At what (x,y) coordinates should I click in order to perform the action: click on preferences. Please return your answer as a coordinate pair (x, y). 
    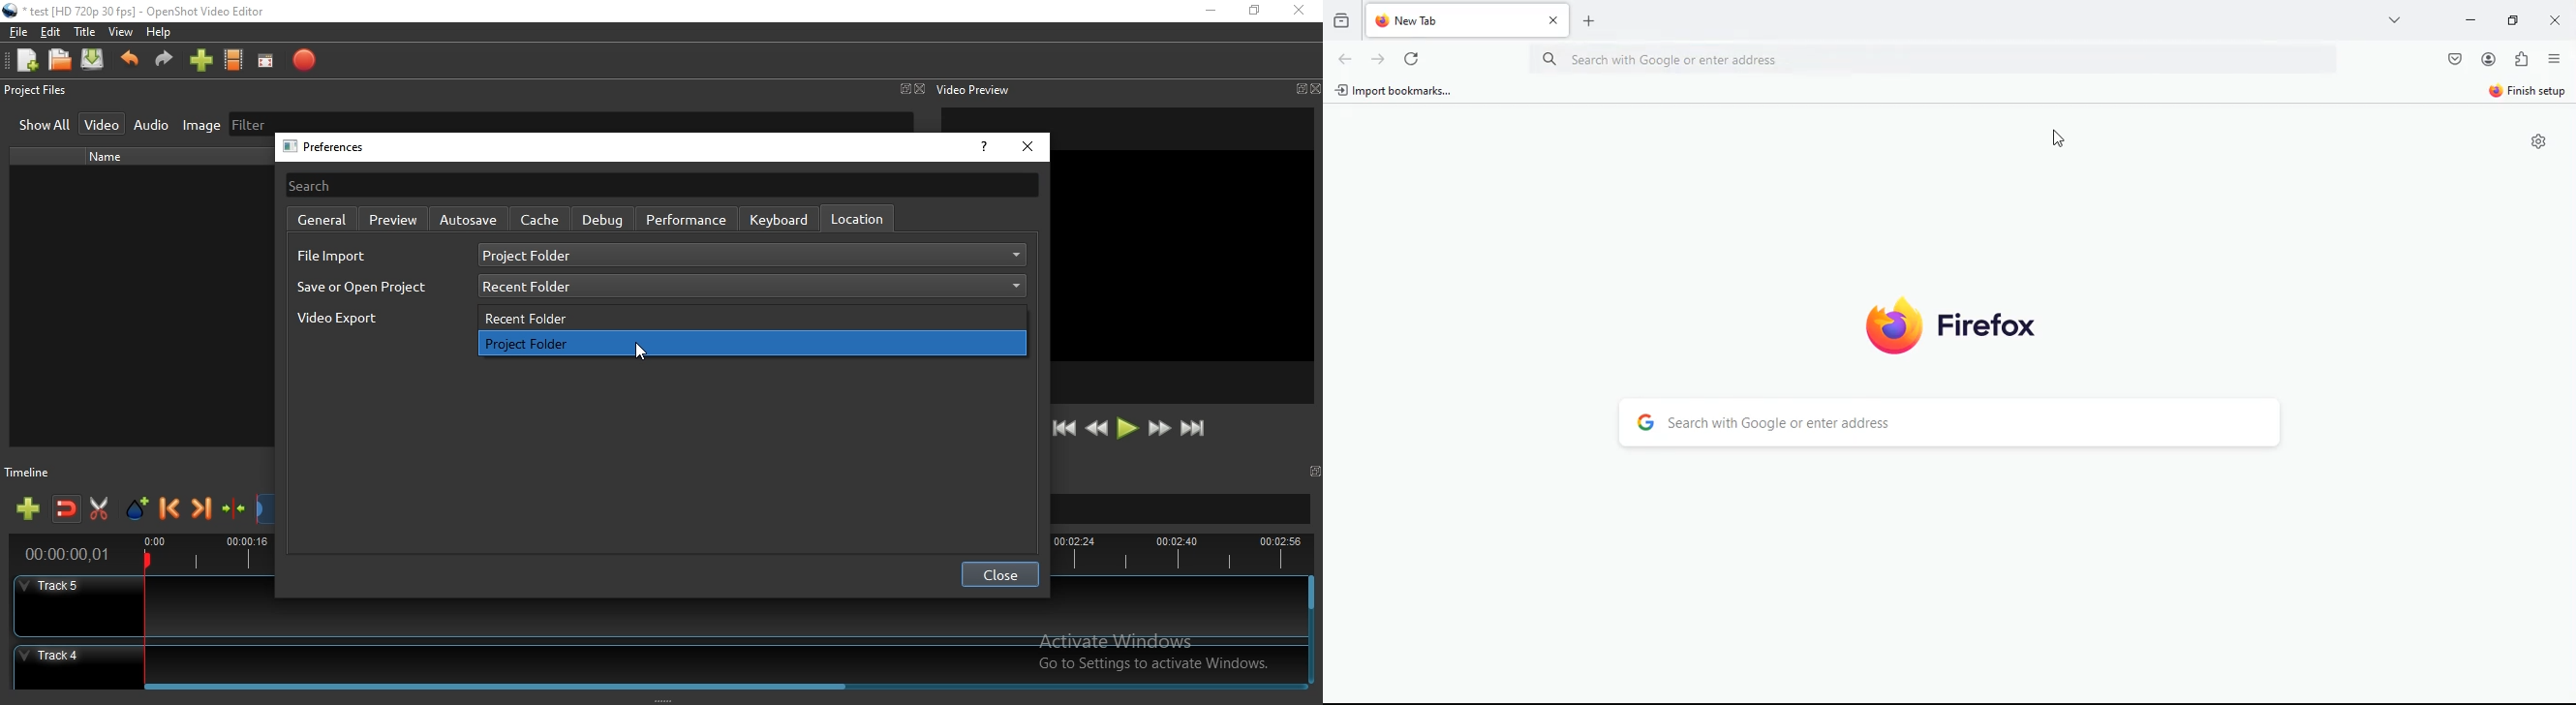
    Looking at the image, I should click on (330, 147).